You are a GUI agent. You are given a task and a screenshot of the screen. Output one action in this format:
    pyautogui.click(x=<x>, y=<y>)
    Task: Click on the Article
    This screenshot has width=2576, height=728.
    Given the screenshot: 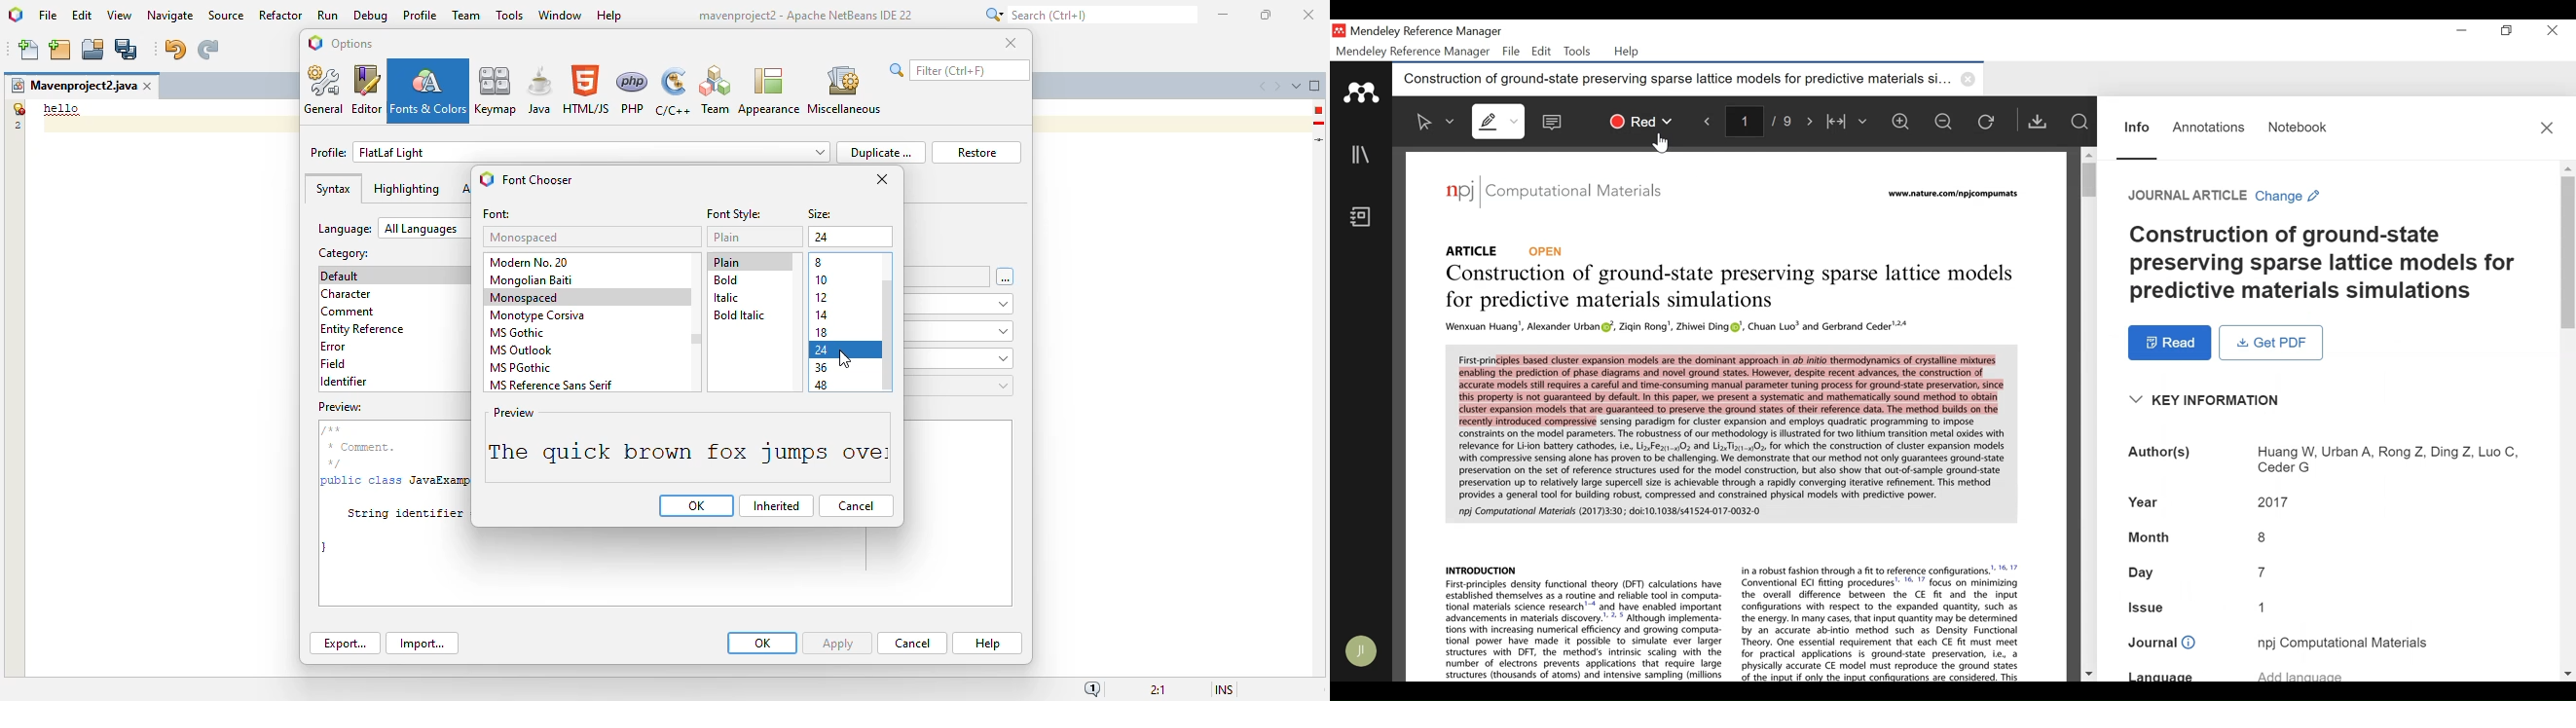 What is the action you would take?
    pyautogui.click(x=1467, y=247)
    